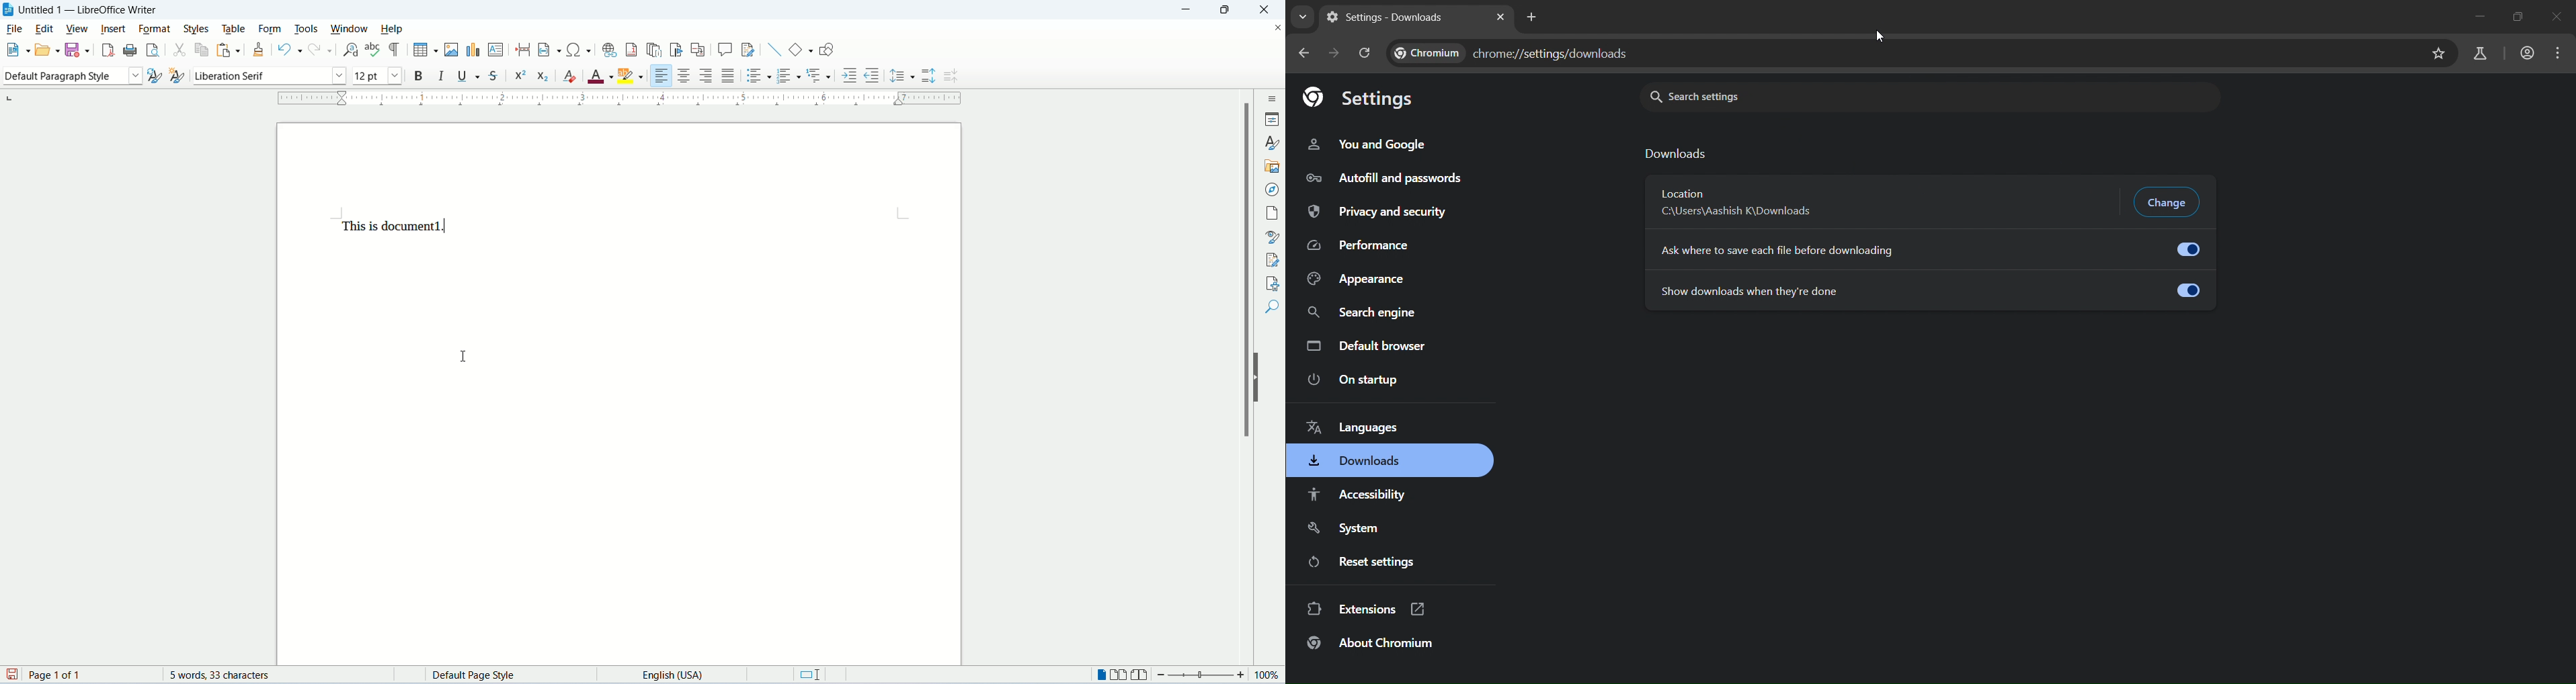 The image size is (2576, 700). What do you see at coordinates (1269, 9) in the screenshot?
I see `close` at bounding box center [1269, 9].